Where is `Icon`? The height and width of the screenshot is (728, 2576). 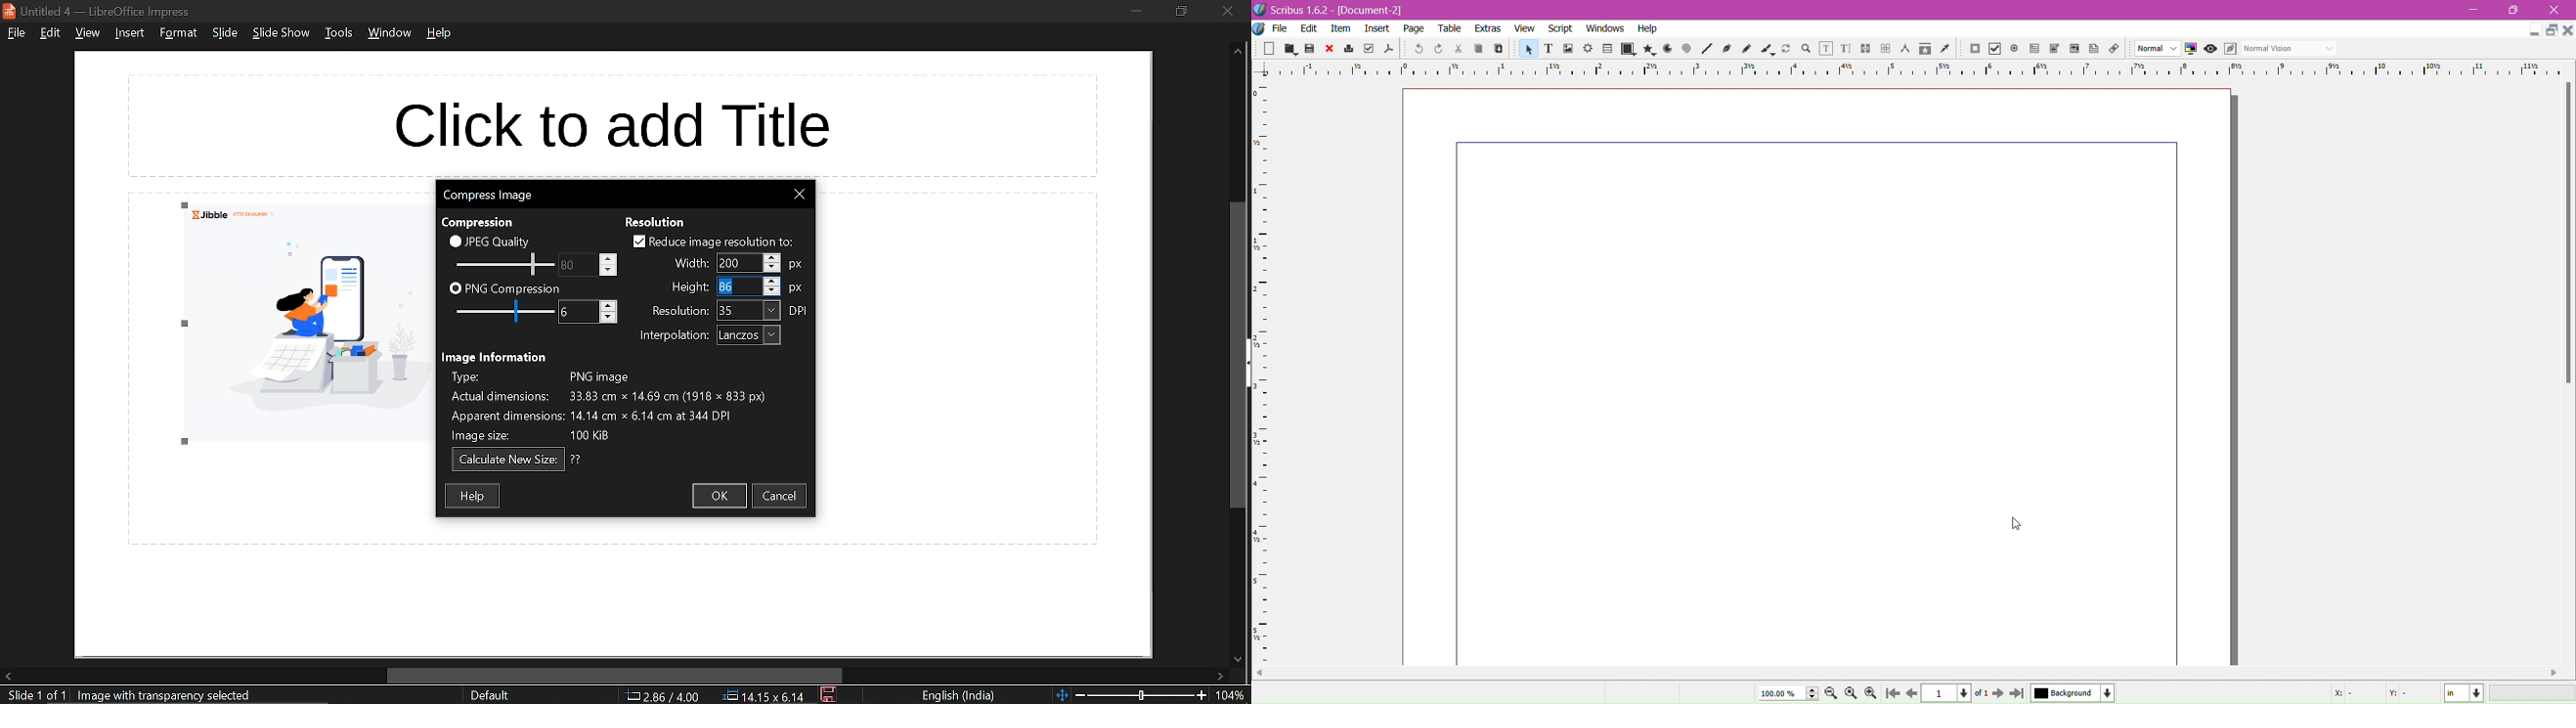
Icon is located at coordinates (2035, 49).